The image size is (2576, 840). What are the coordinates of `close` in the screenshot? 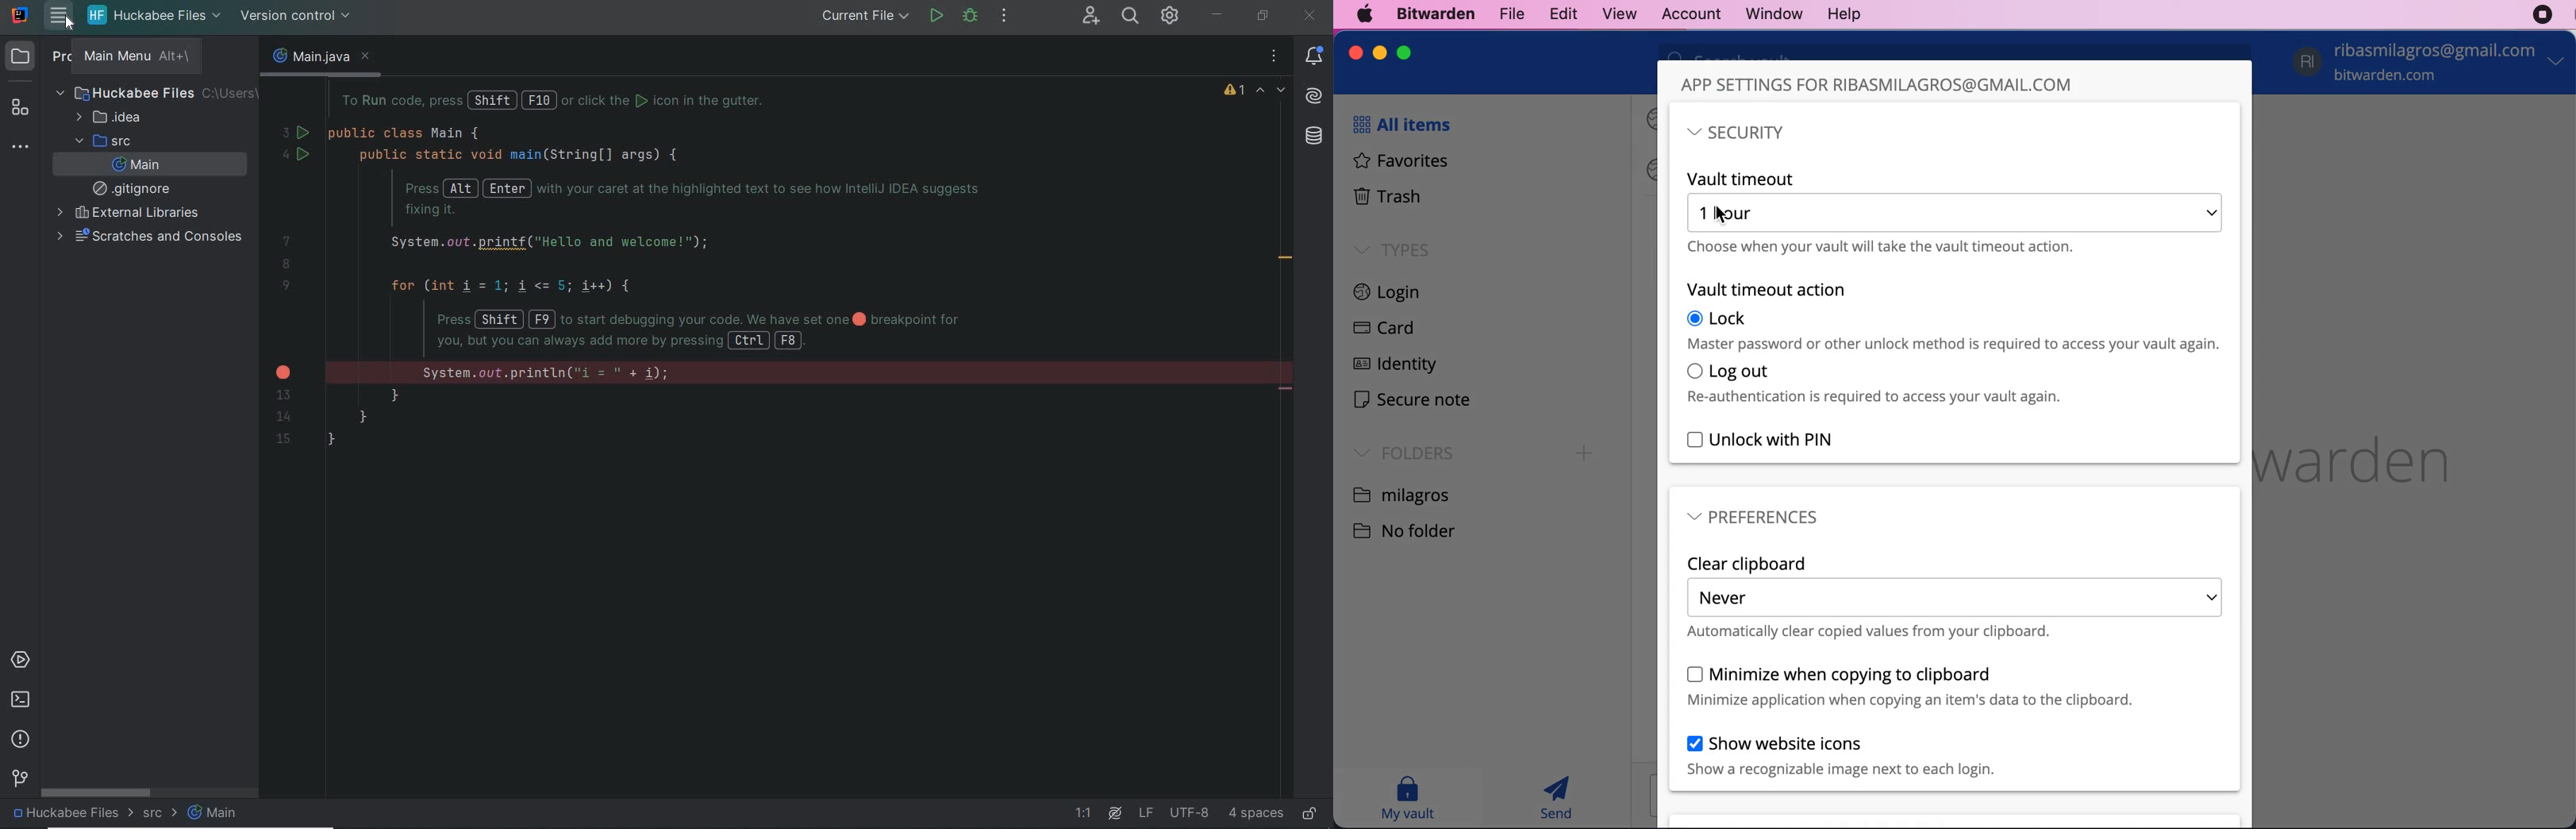 It's located at (1357, 53).